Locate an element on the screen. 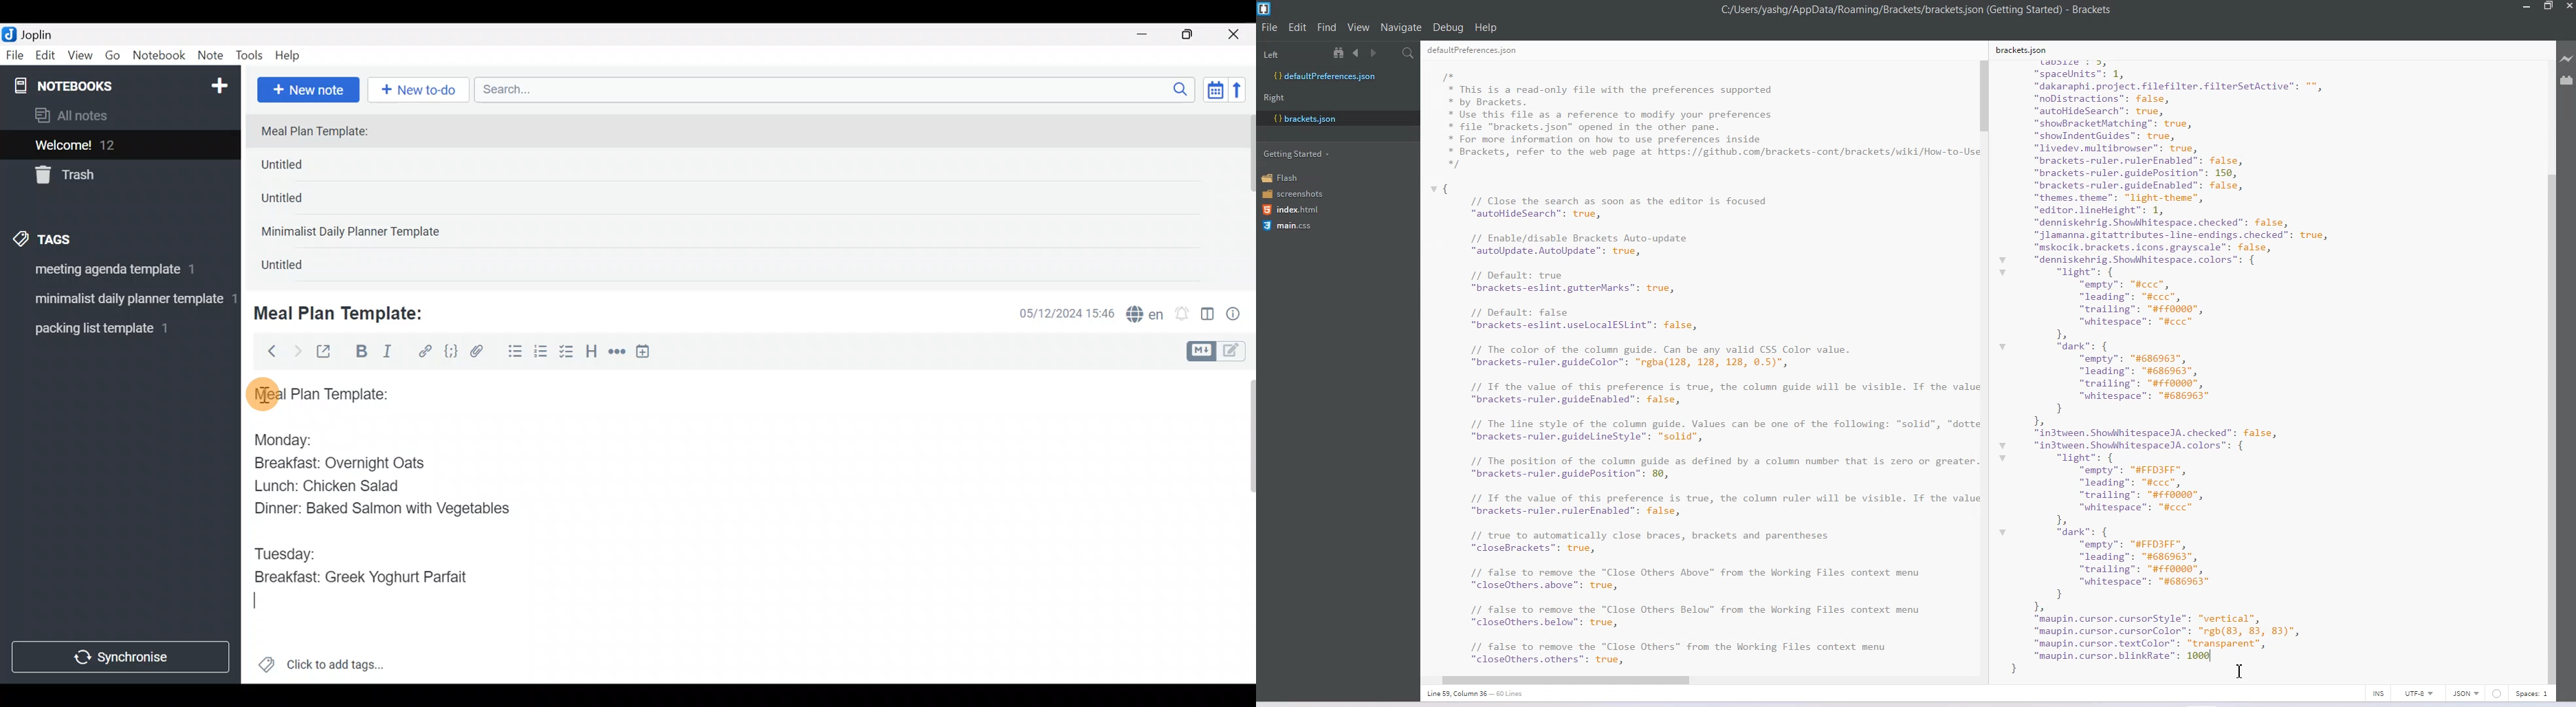 The image size is (2576, 728). Note properties is located at coordinates (1239, 315).